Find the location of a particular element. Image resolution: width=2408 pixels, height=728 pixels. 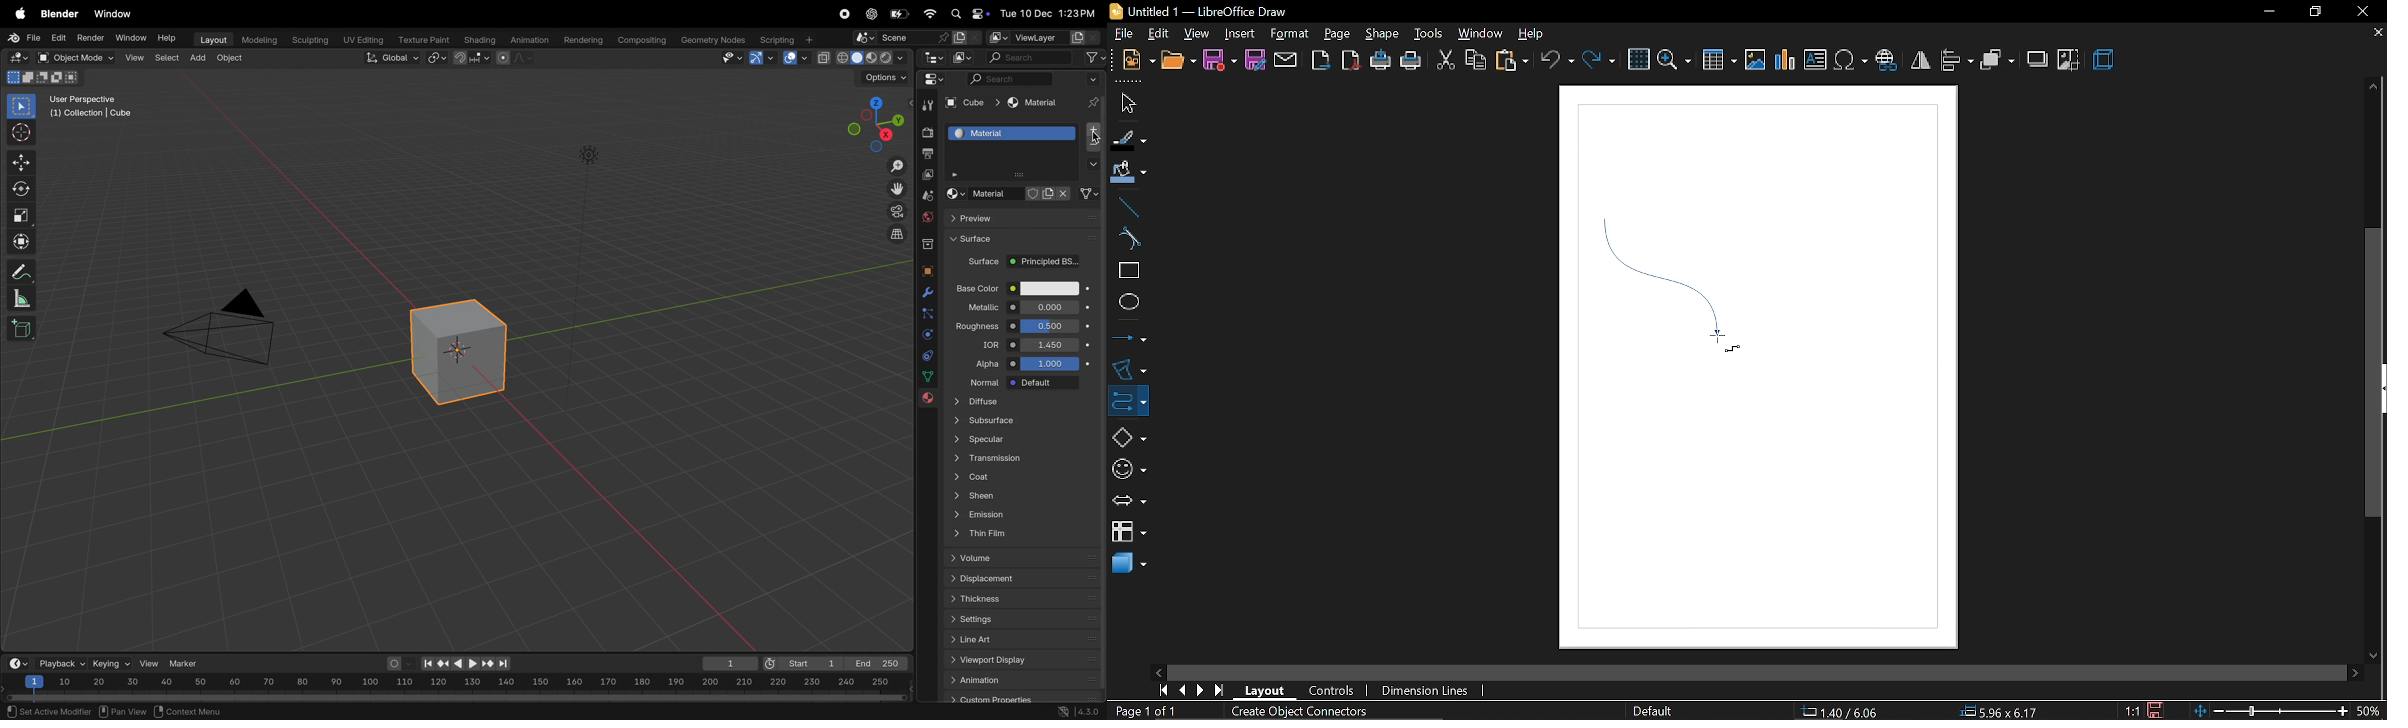

context menu is located at coordinates (193, 710).